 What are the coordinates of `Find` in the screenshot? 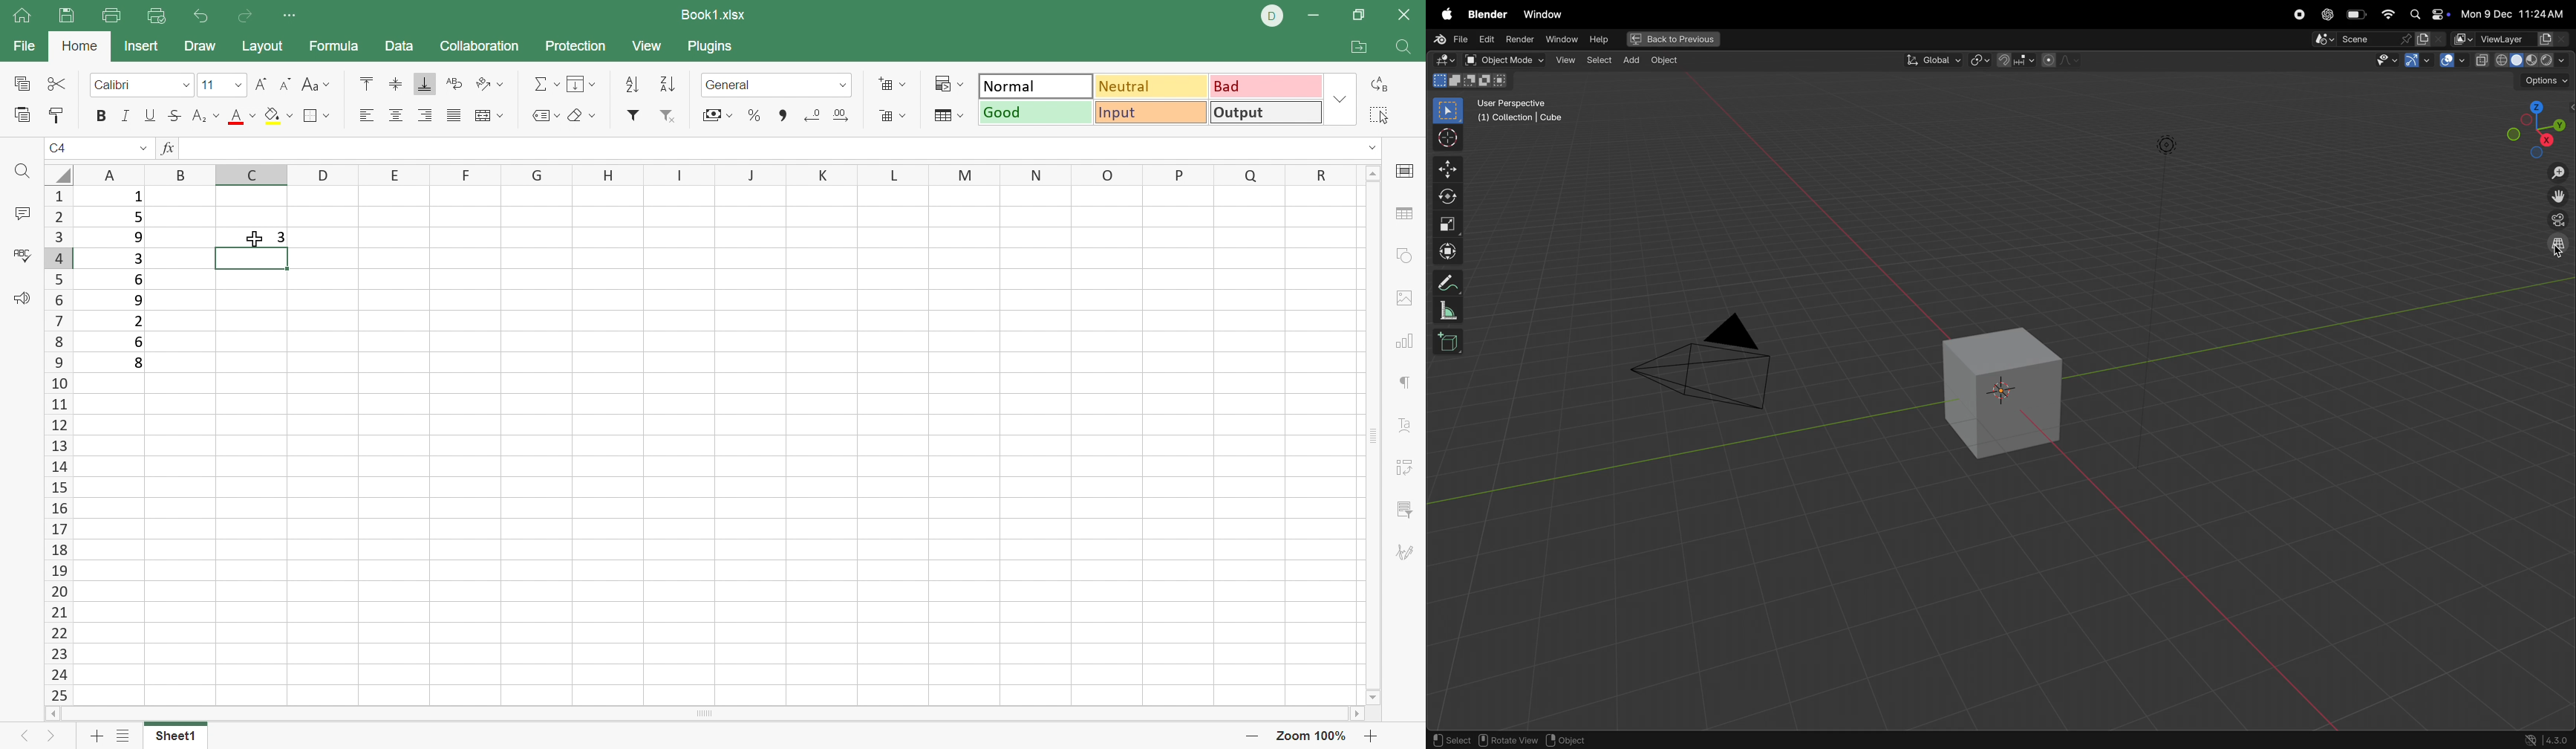 It's located at (1409, 47).